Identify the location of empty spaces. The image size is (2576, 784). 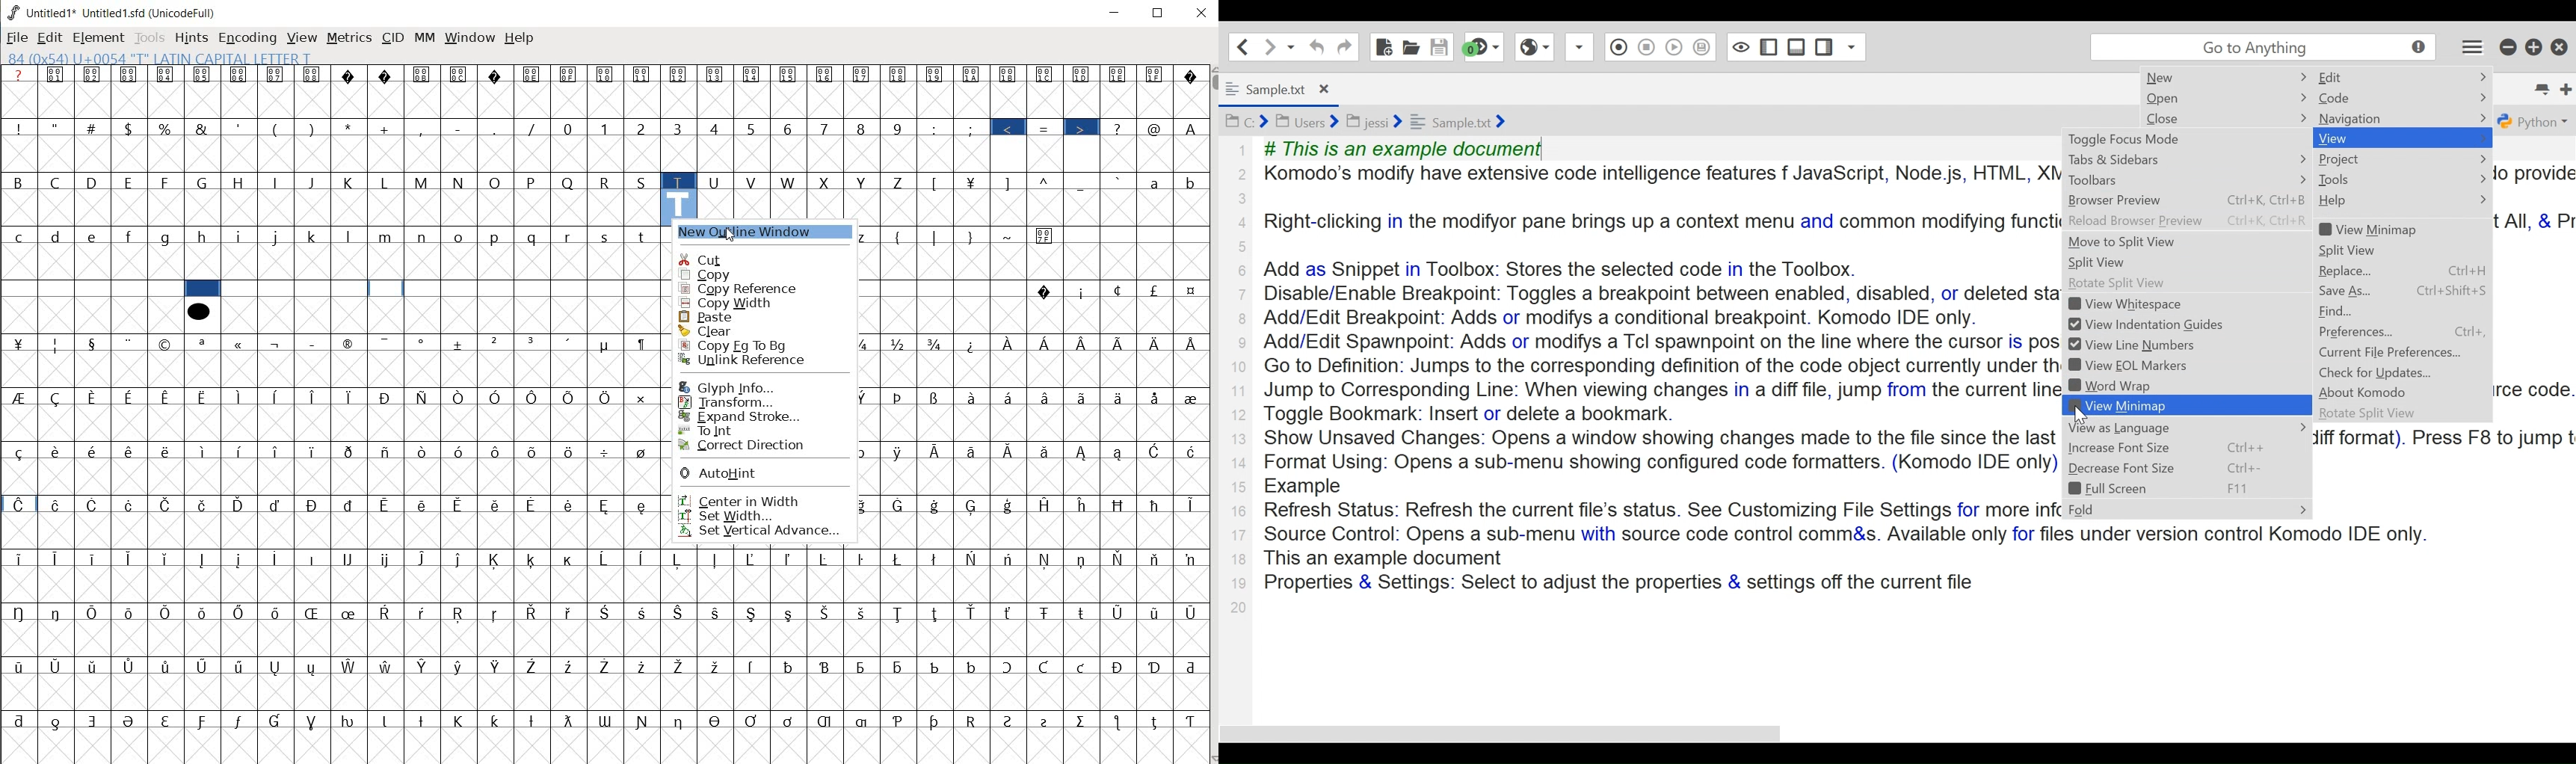
(446, 289).